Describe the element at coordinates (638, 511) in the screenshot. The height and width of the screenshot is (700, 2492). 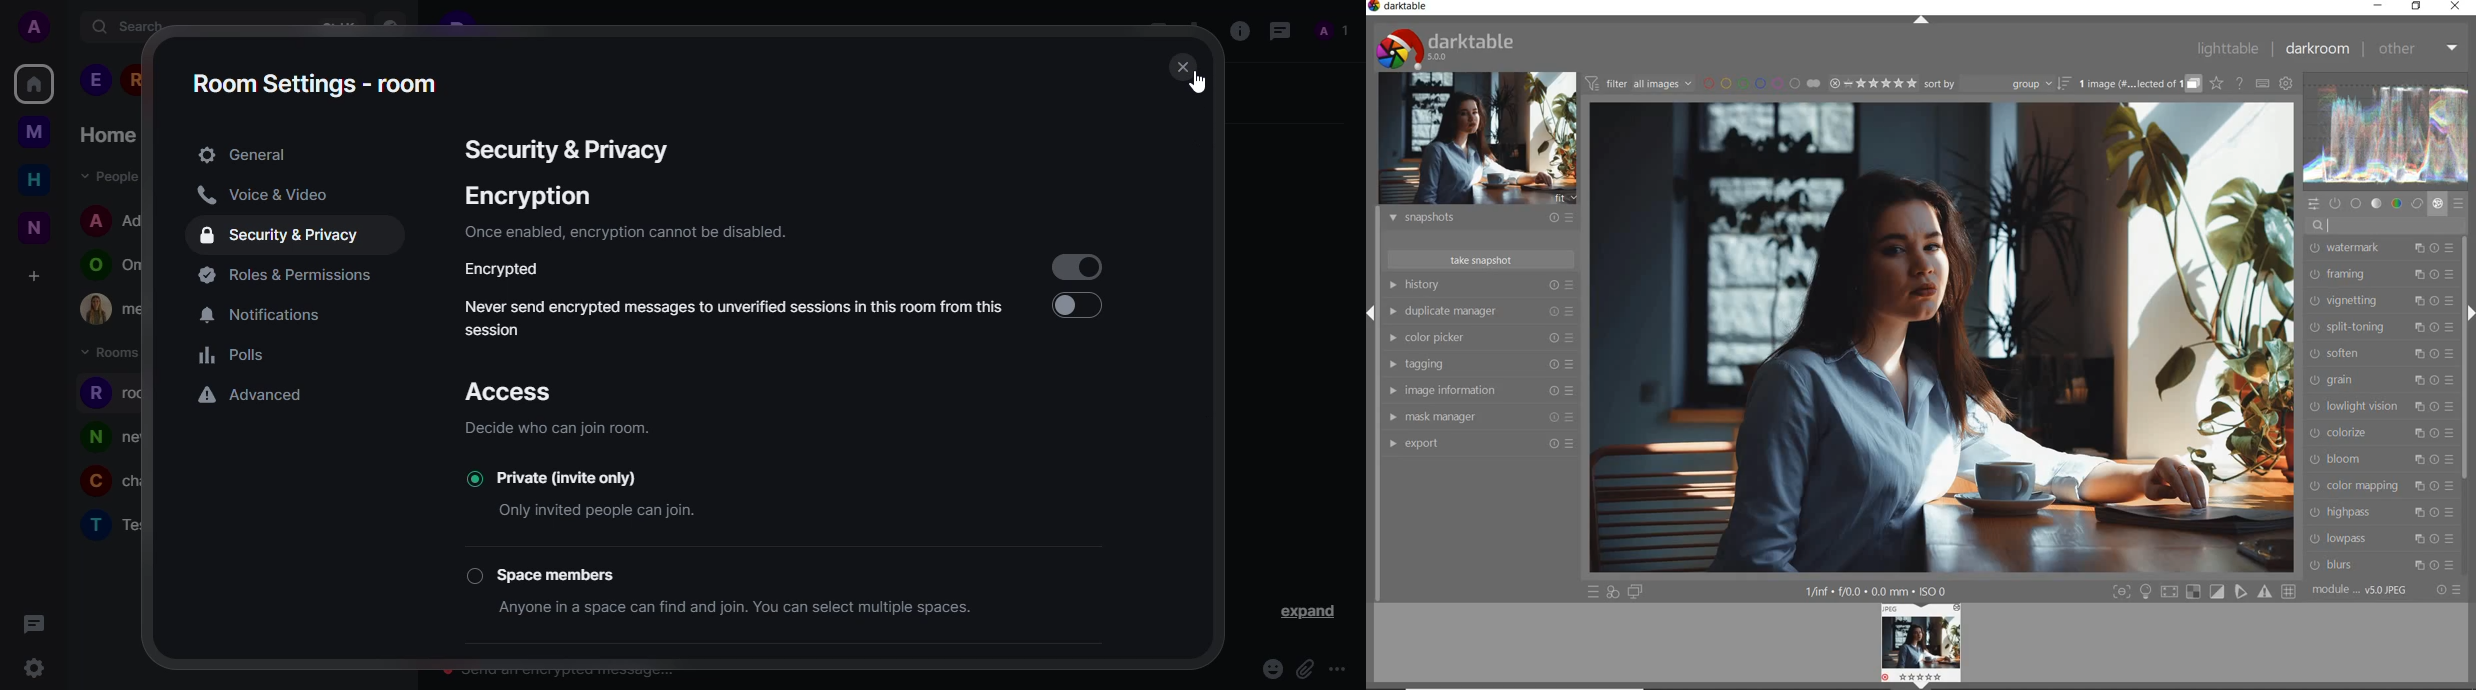
I see `Only invited people can join.` at that location.